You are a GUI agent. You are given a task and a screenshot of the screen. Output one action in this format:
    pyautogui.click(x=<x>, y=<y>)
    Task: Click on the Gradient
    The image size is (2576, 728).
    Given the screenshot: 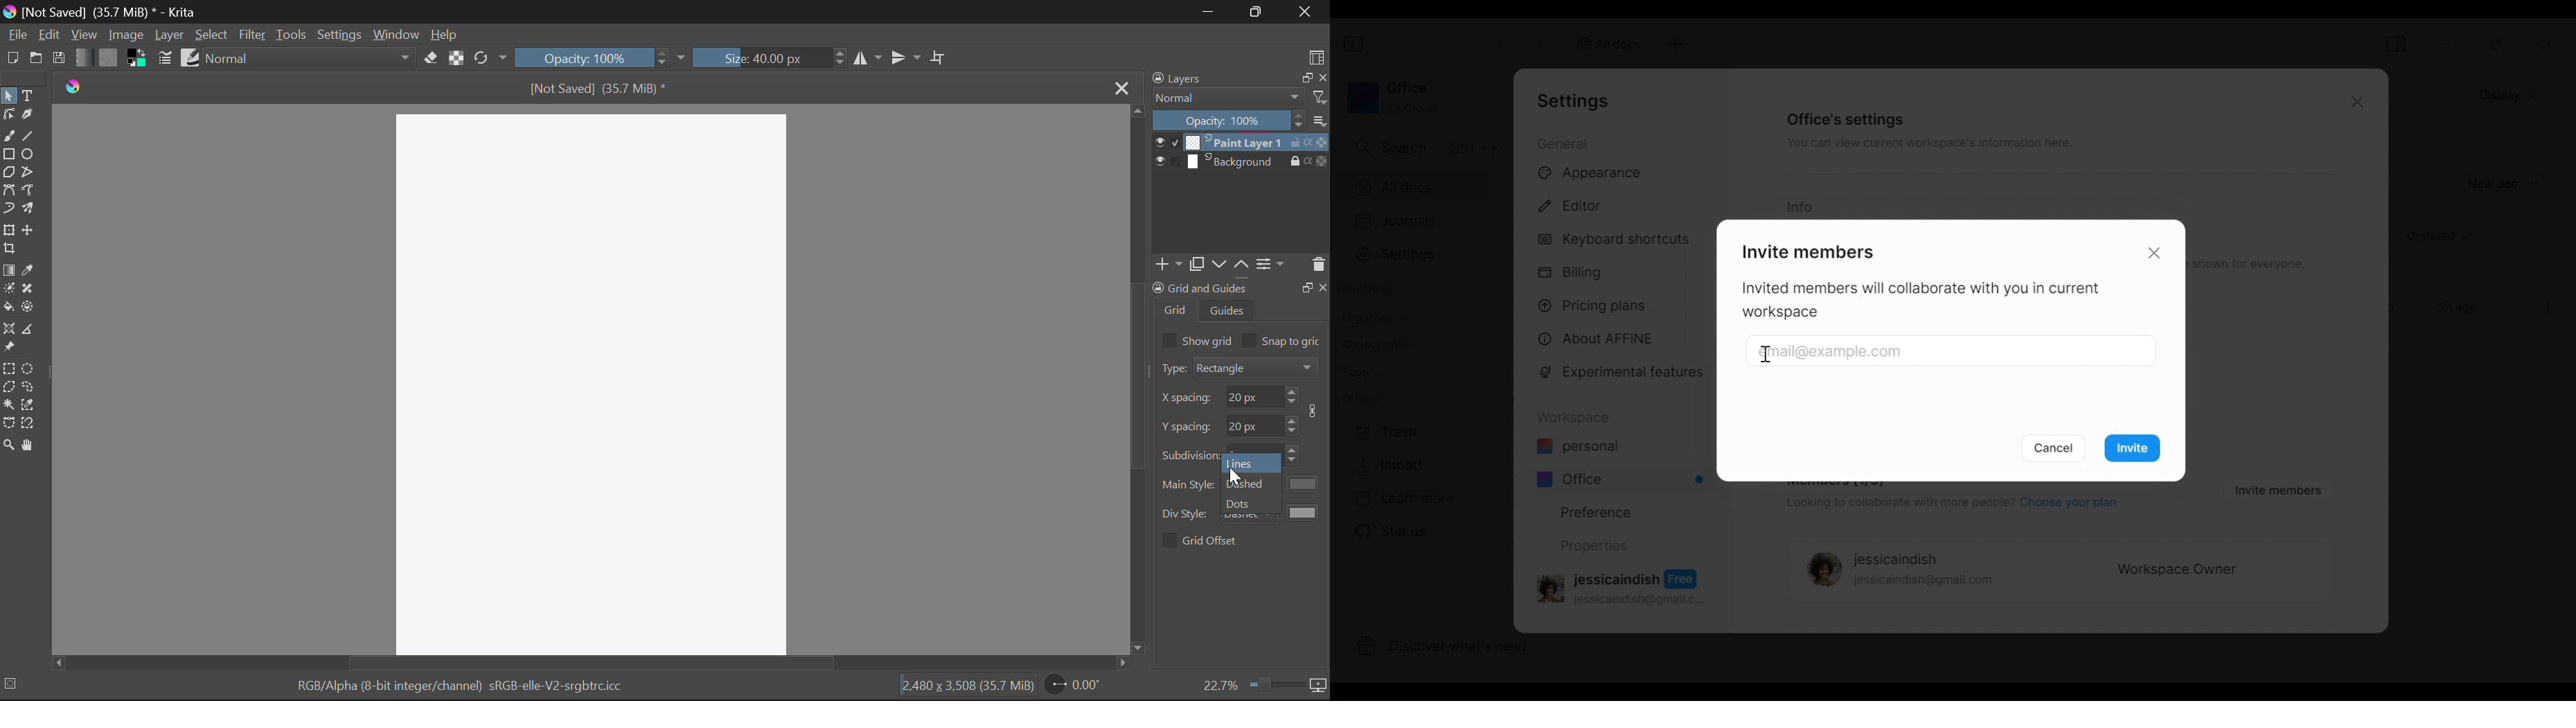 What is the action you would take?
    pyautogui.click(x=82, y=56)
    